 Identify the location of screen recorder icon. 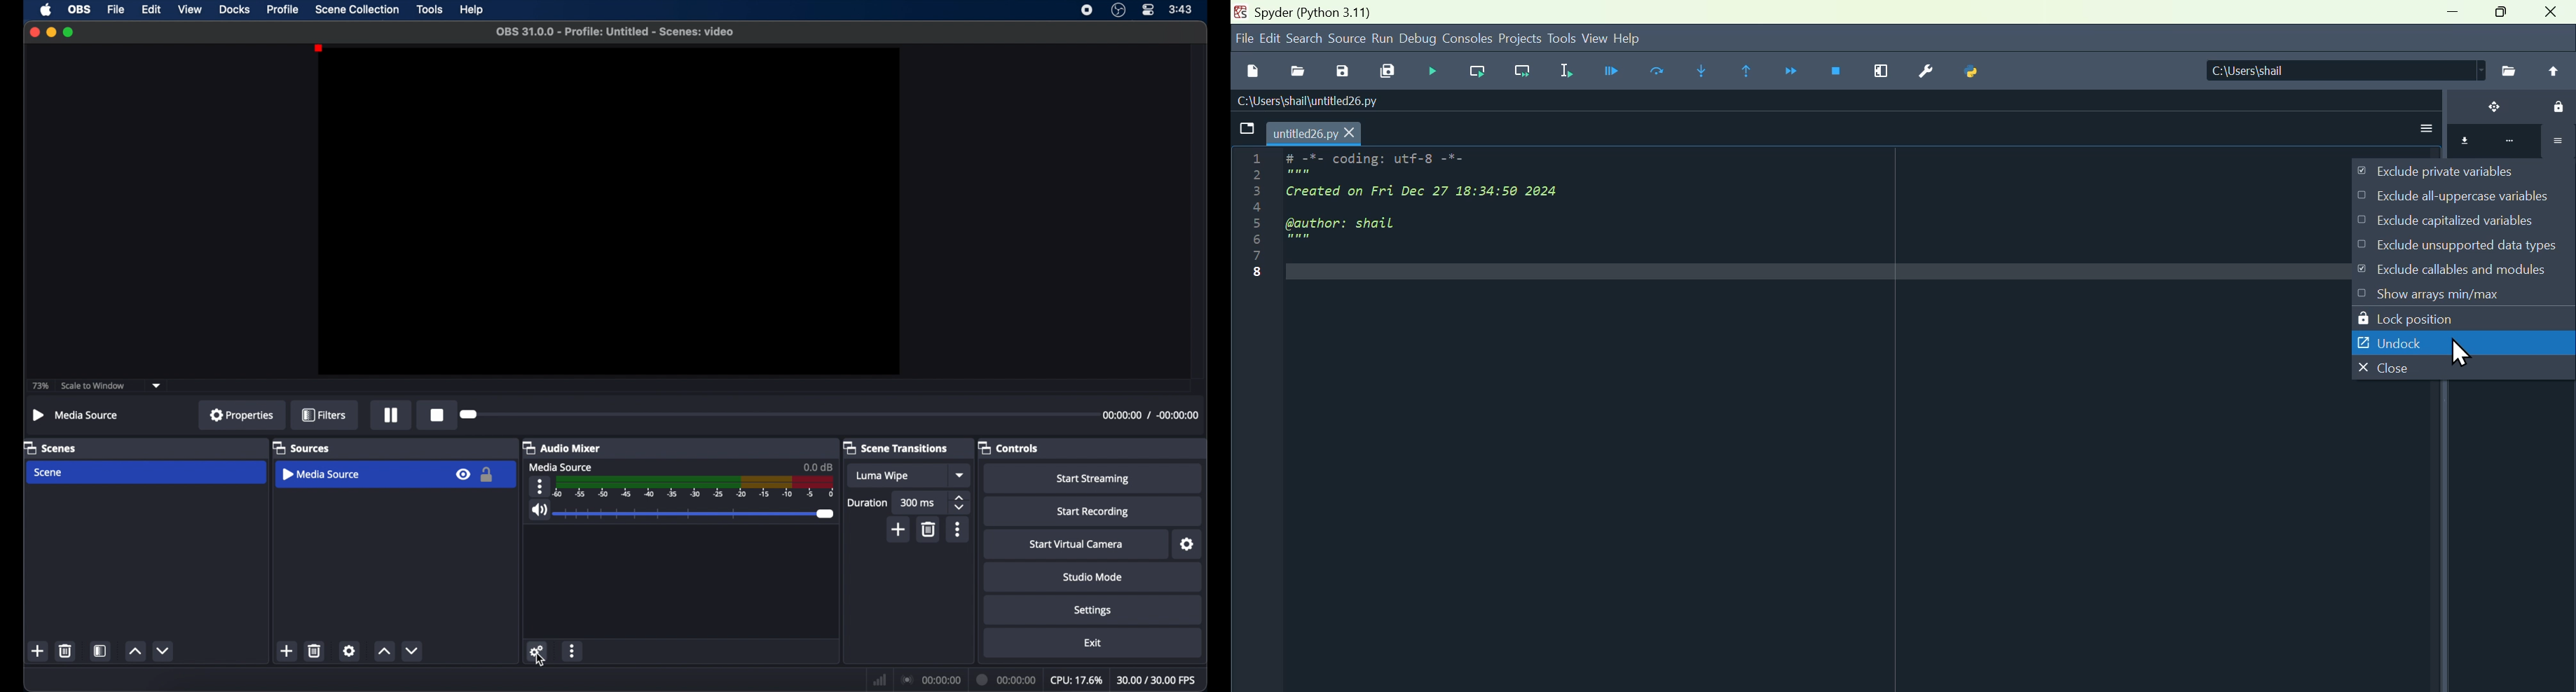
(1086, 10).